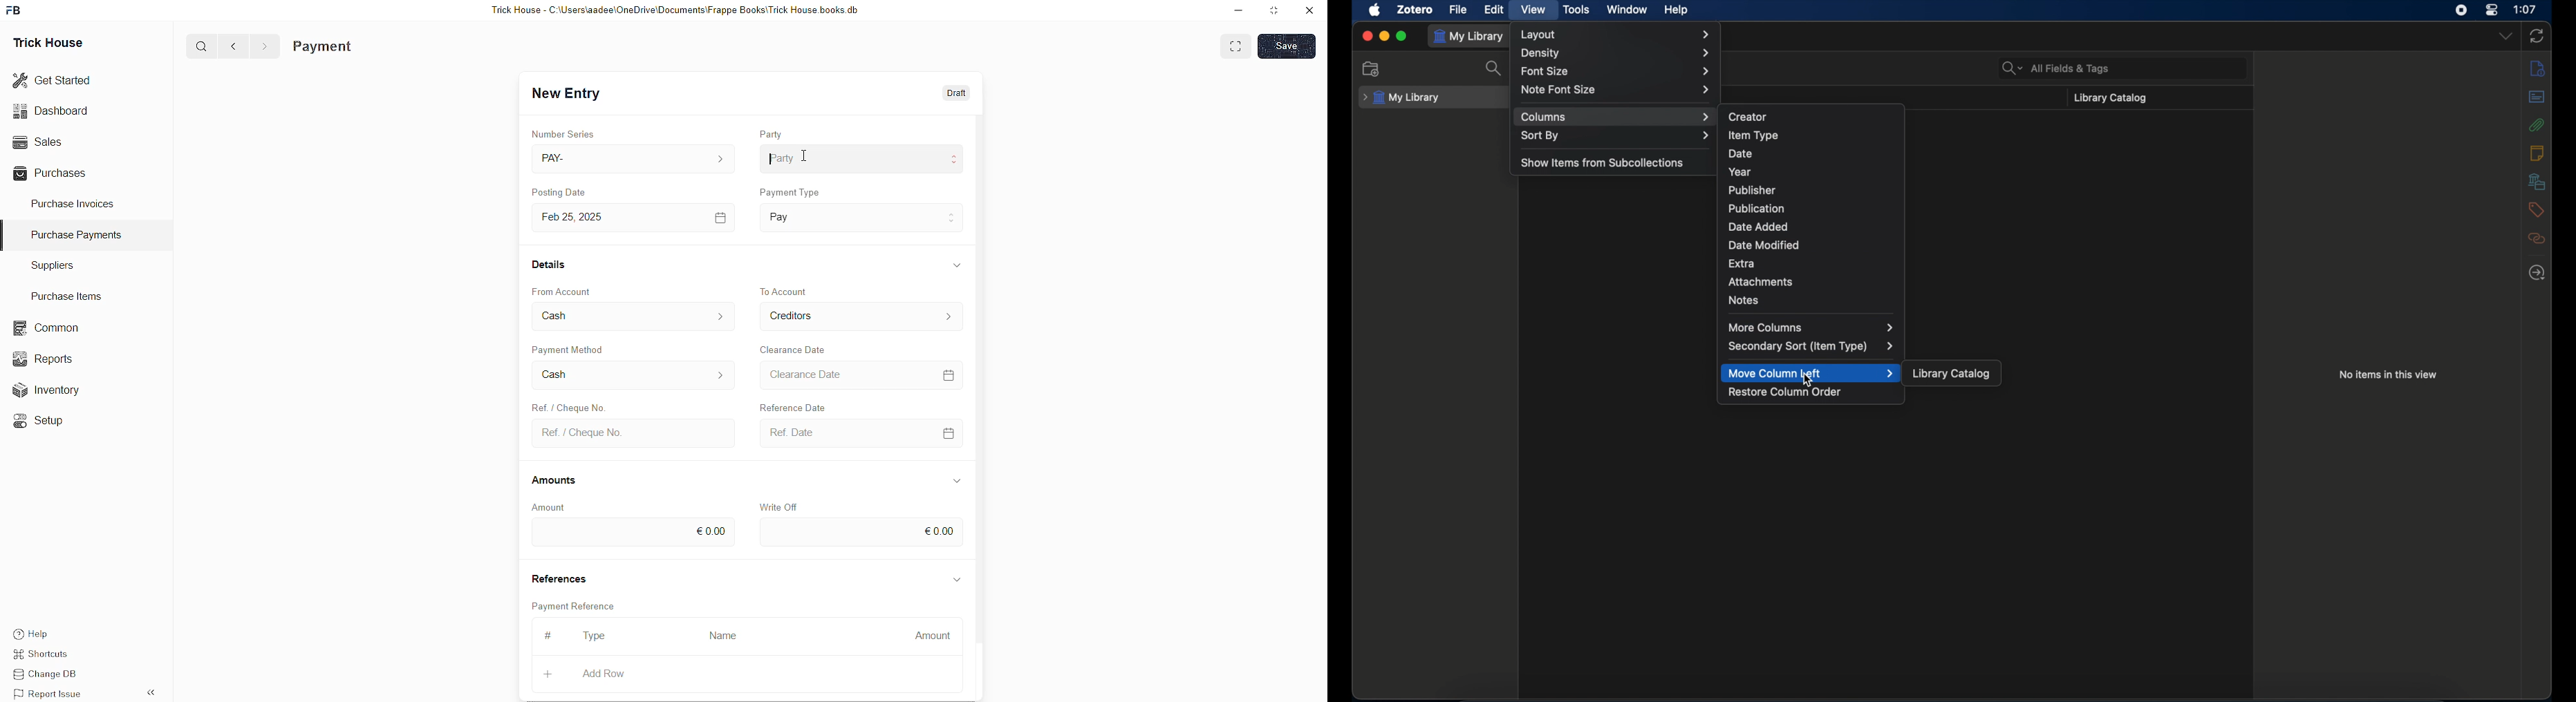  I want to click on Q, so click(196, 45).